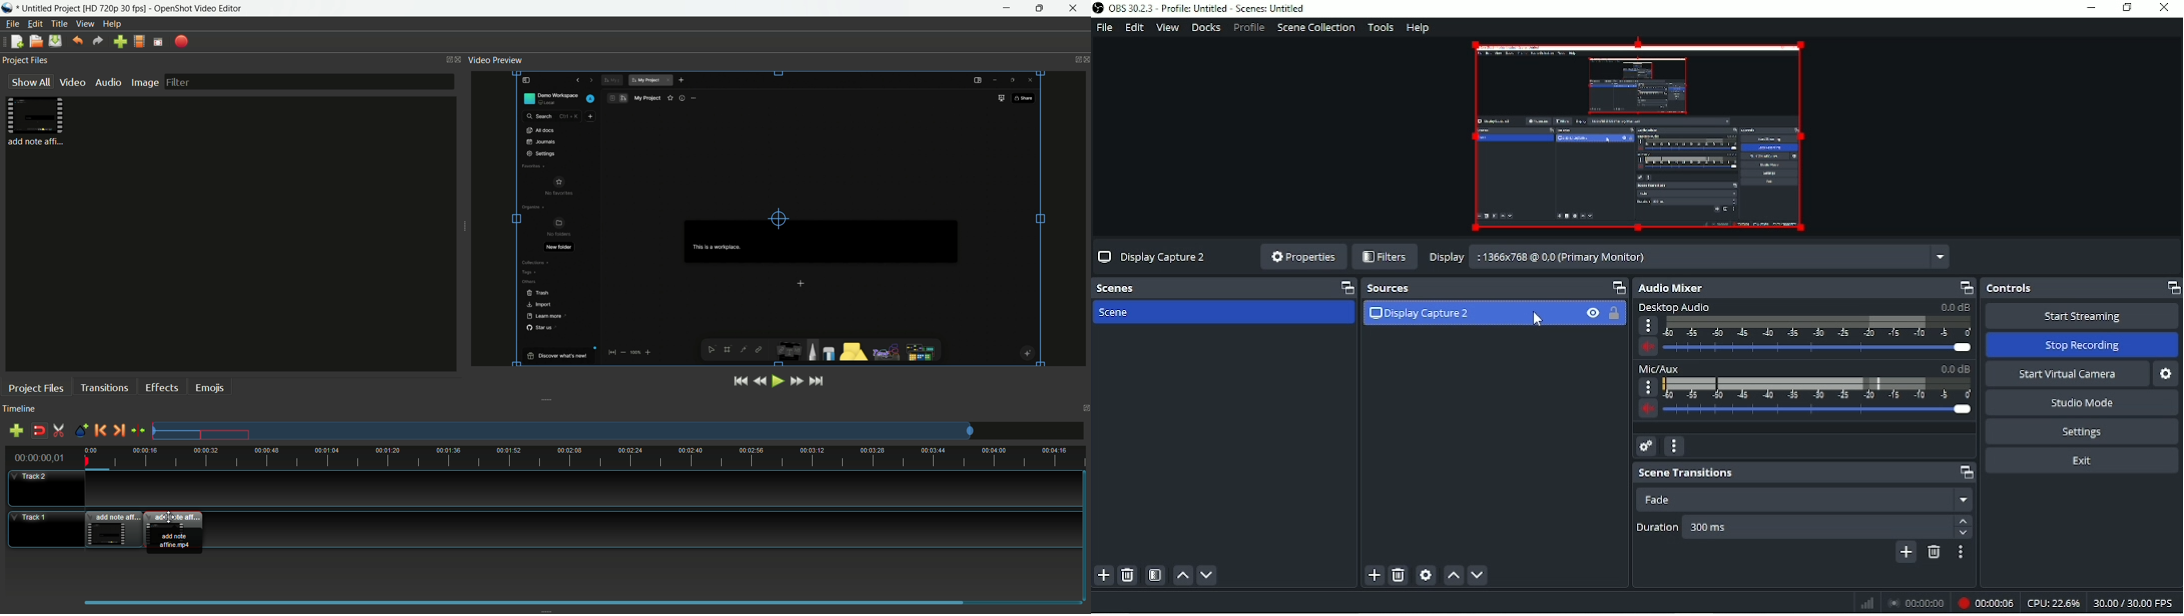  I want to click on Move scene down, so click(1207, 576).